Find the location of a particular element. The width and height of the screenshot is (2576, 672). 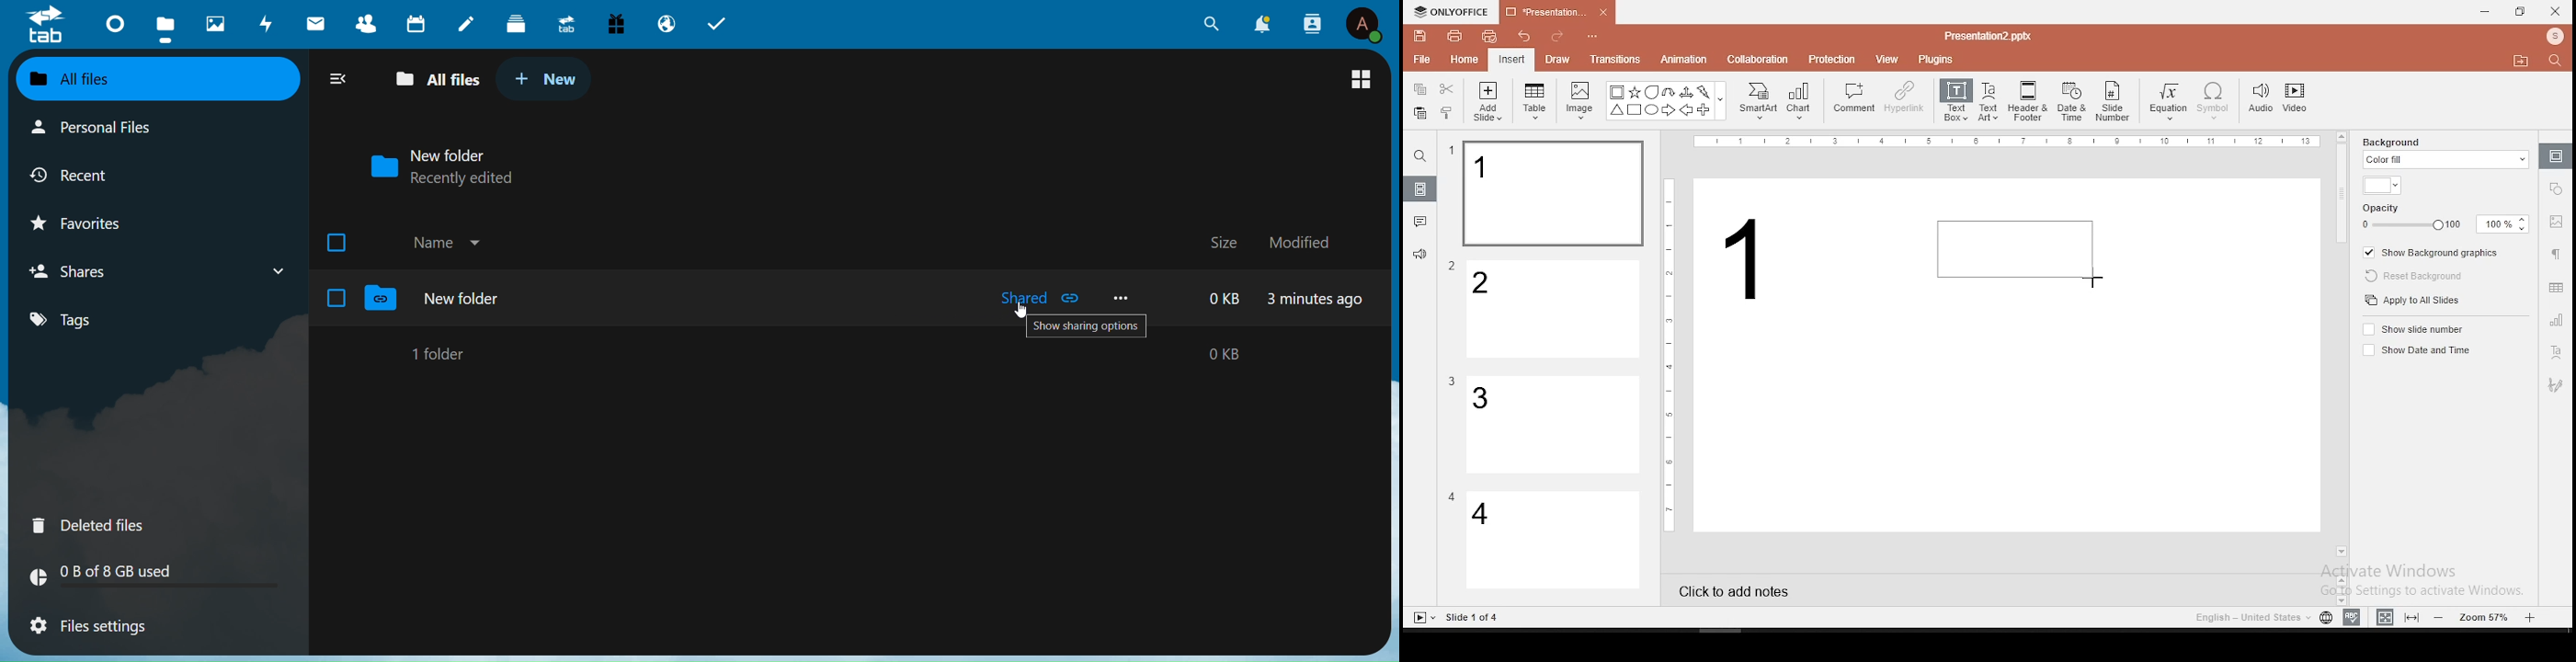

header and footer is located at coordinates (2030, 102).